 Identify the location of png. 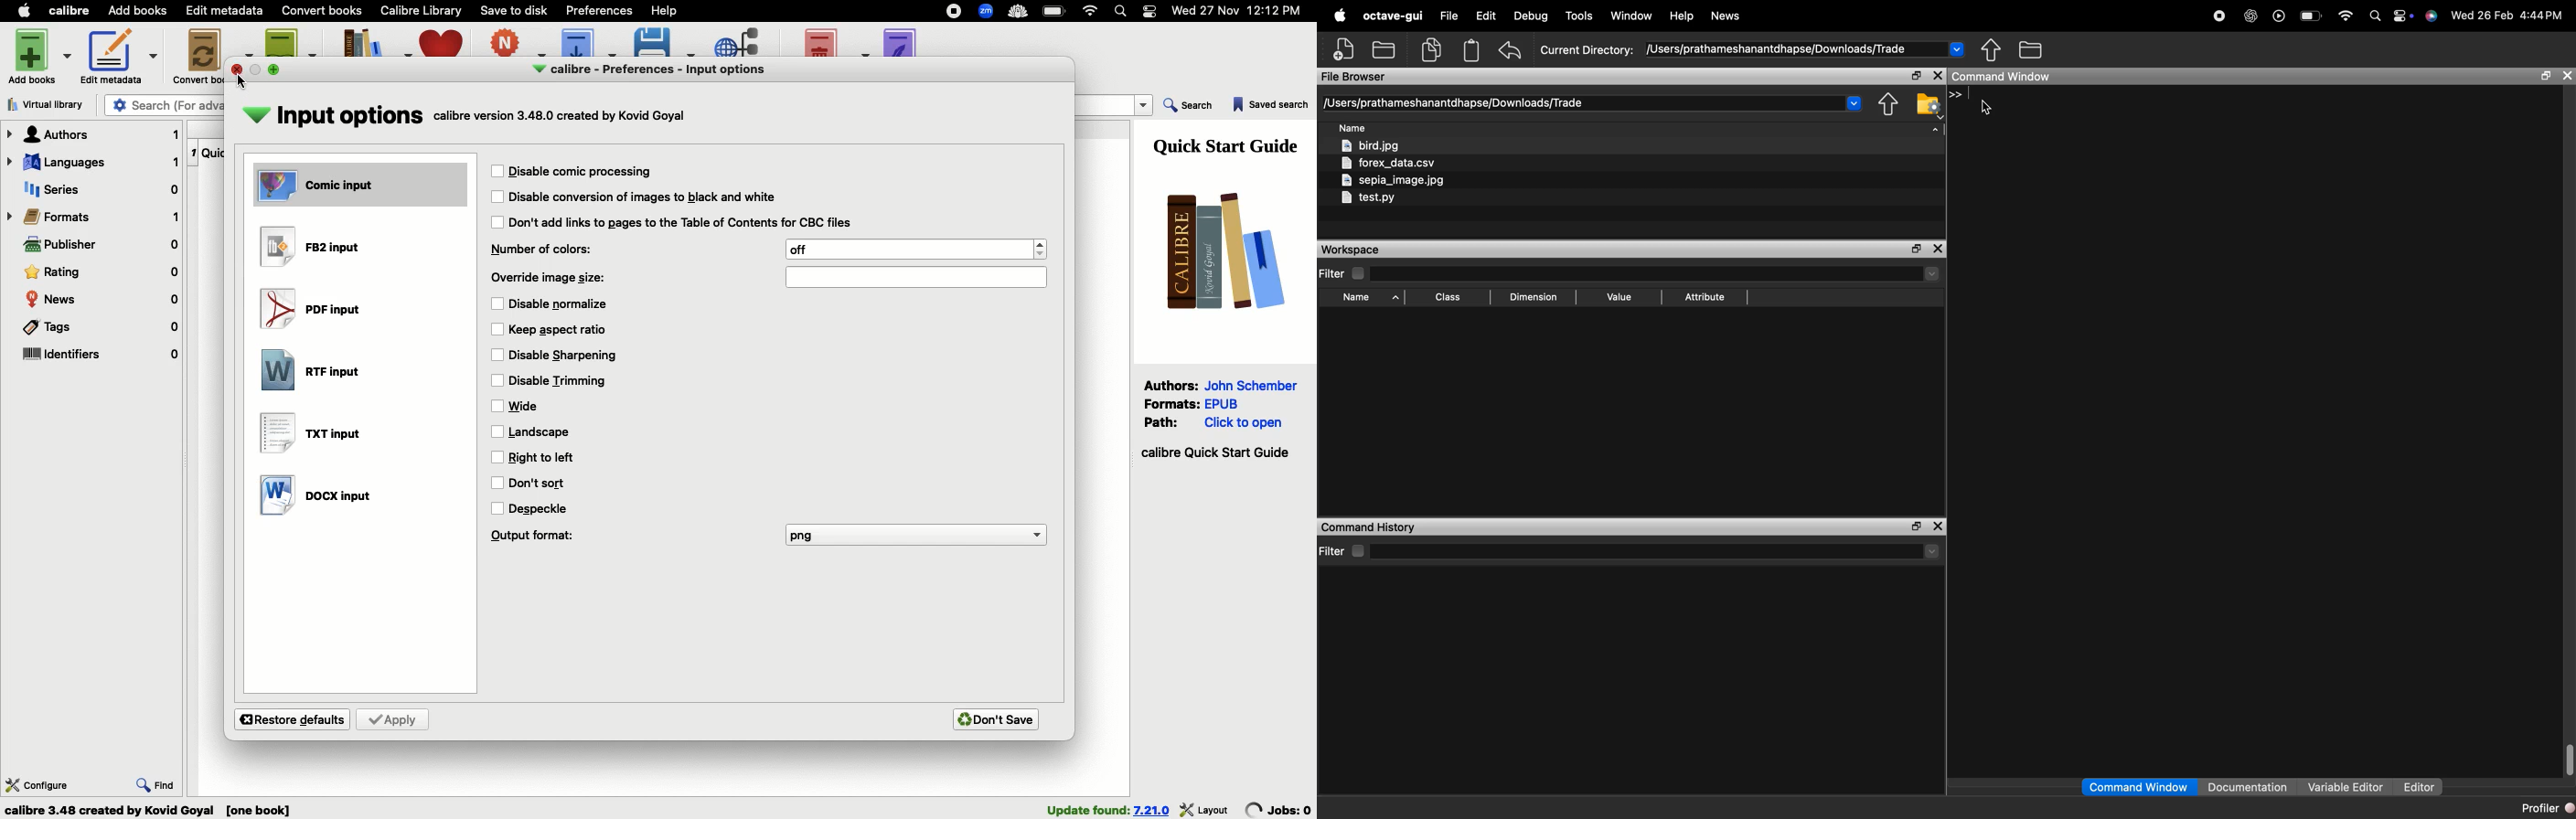
(915, 537).